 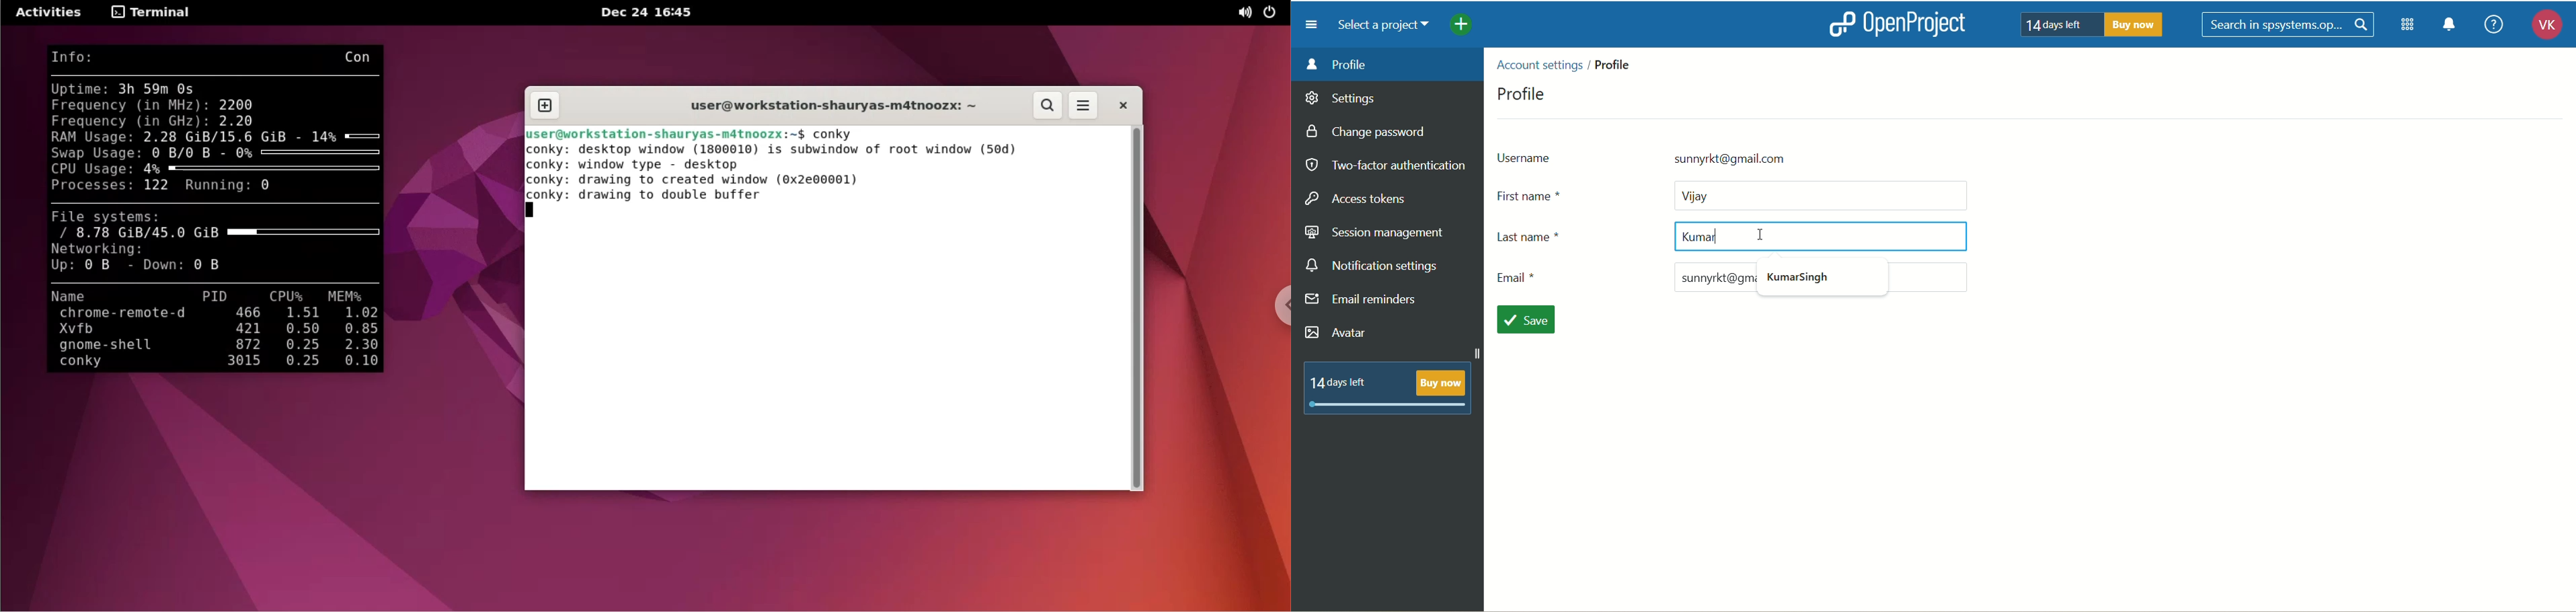 I want to click on add project, so click(x=1470, y=27).